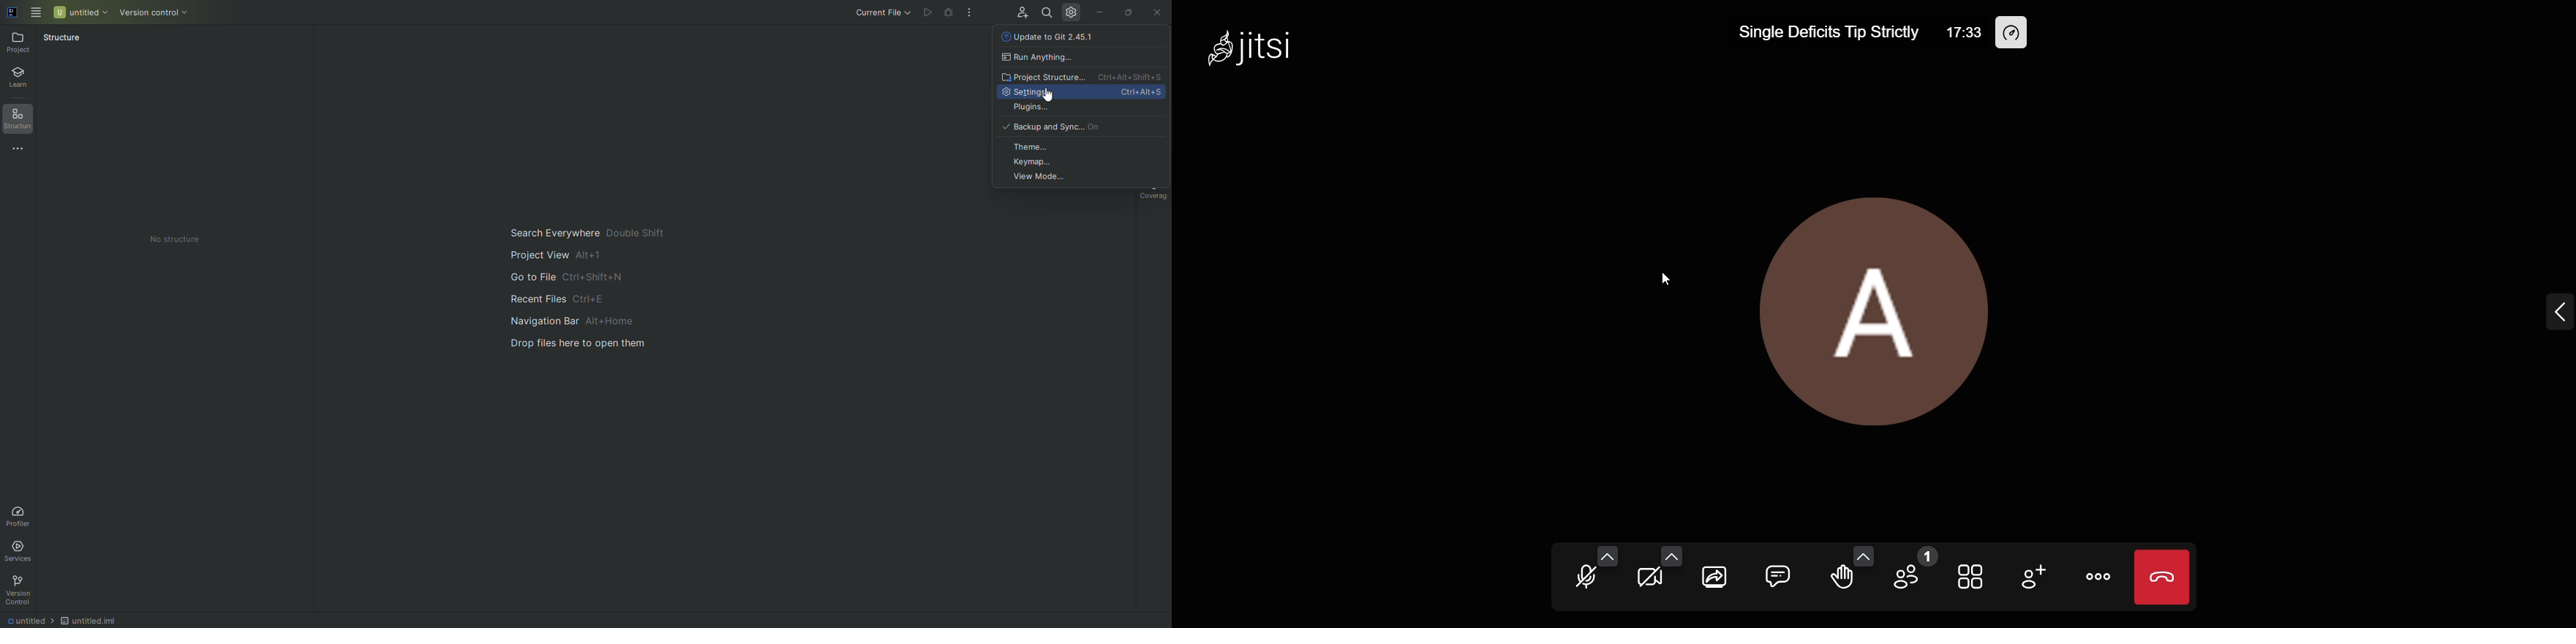 The width and height of the screenshot is (2576, 644). I want to click on partiipants, so click(1913, 569).